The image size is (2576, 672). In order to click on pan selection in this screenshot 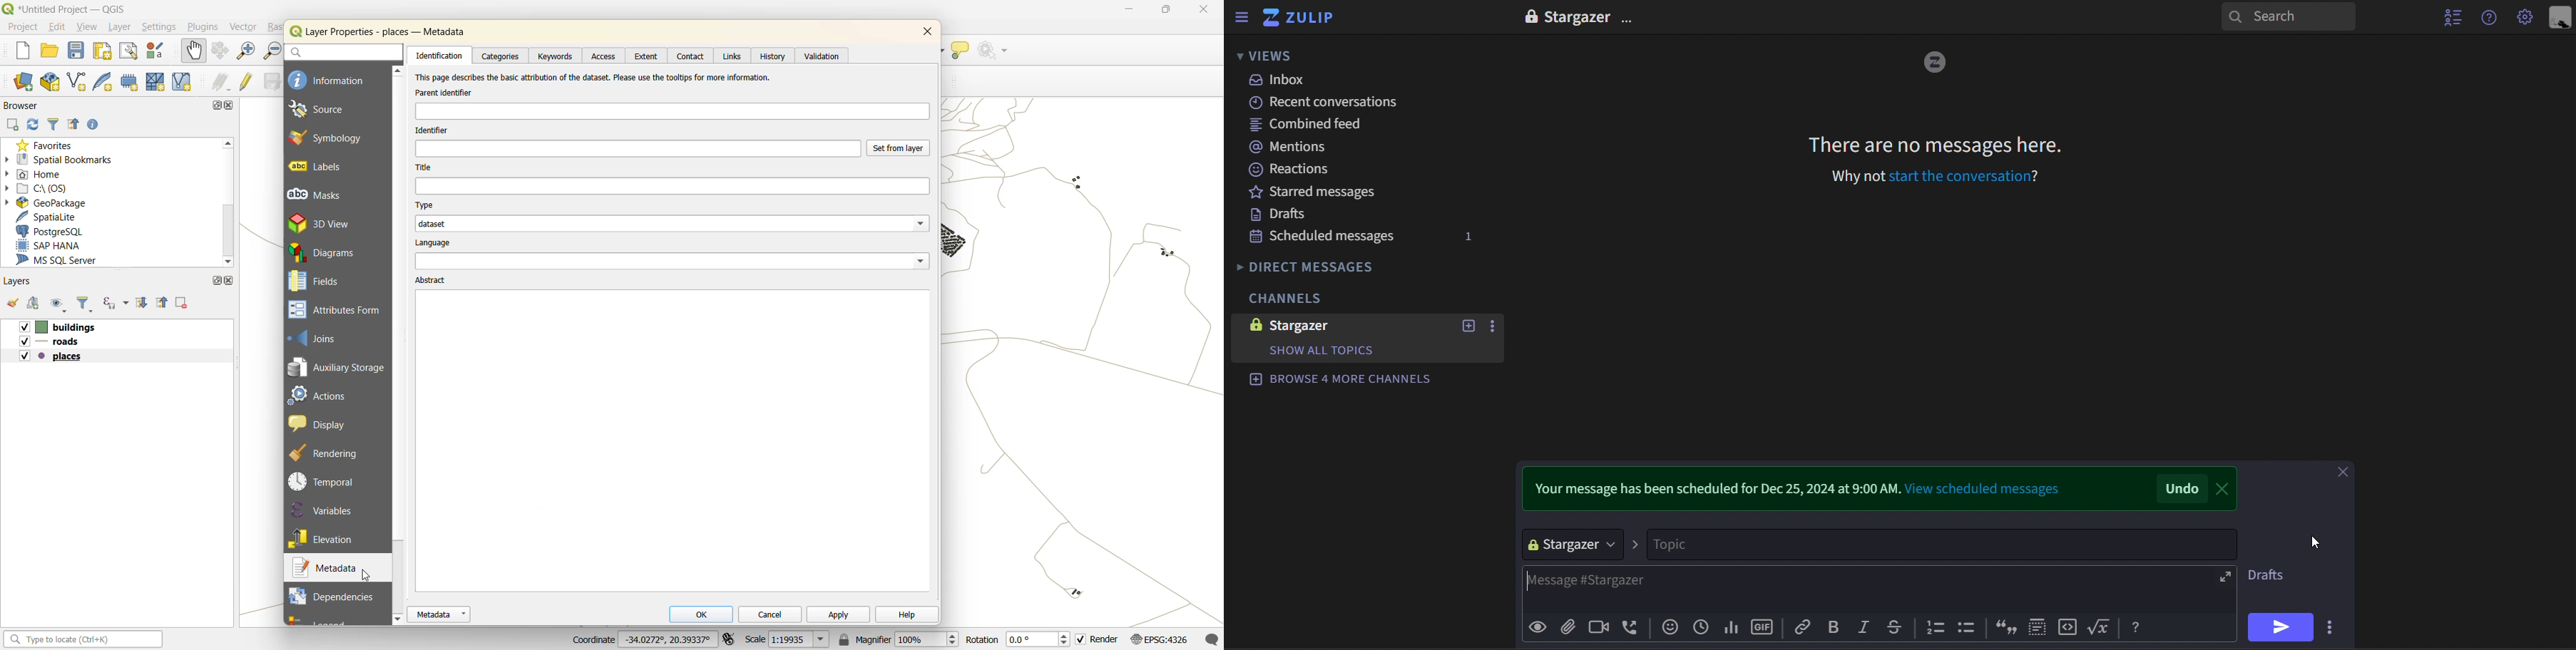, I will do `click(222, 50)`.